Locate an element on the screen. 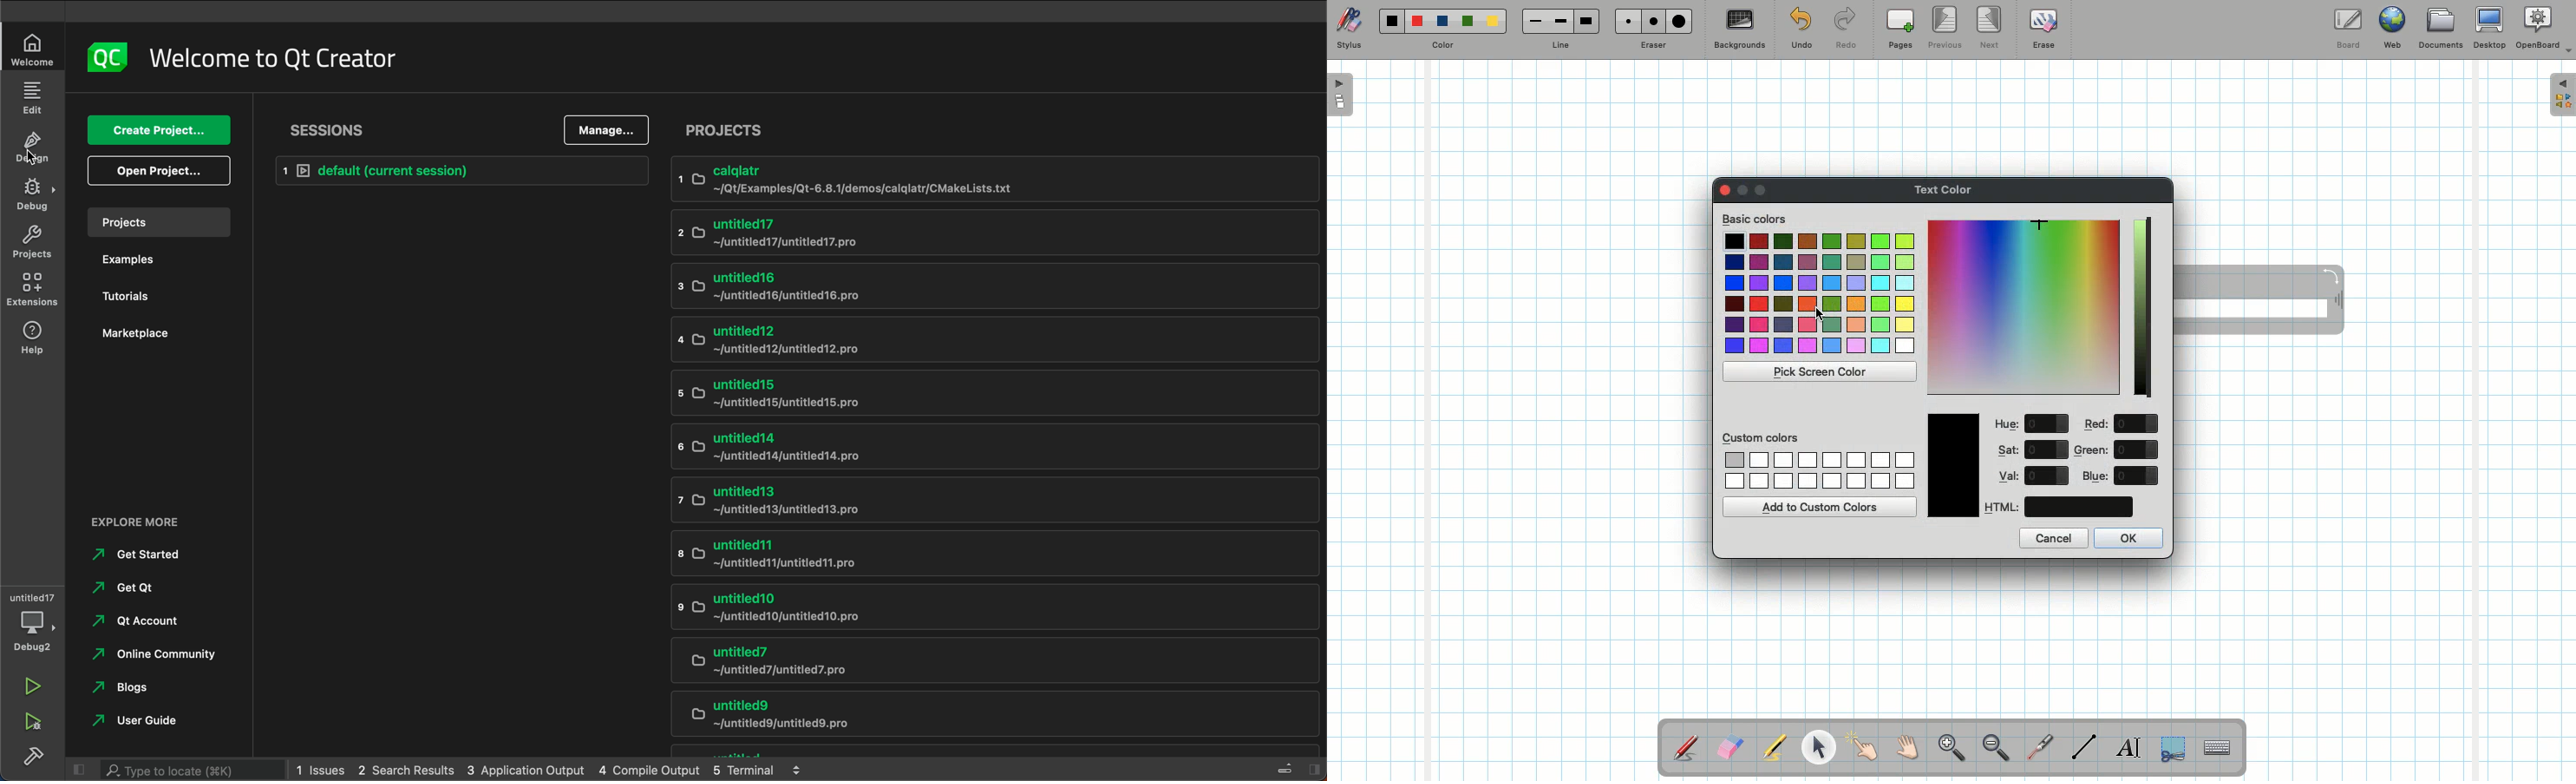 This screenshot has width=2576, height=784. Zoom out is located at coordinates (1996, 749).